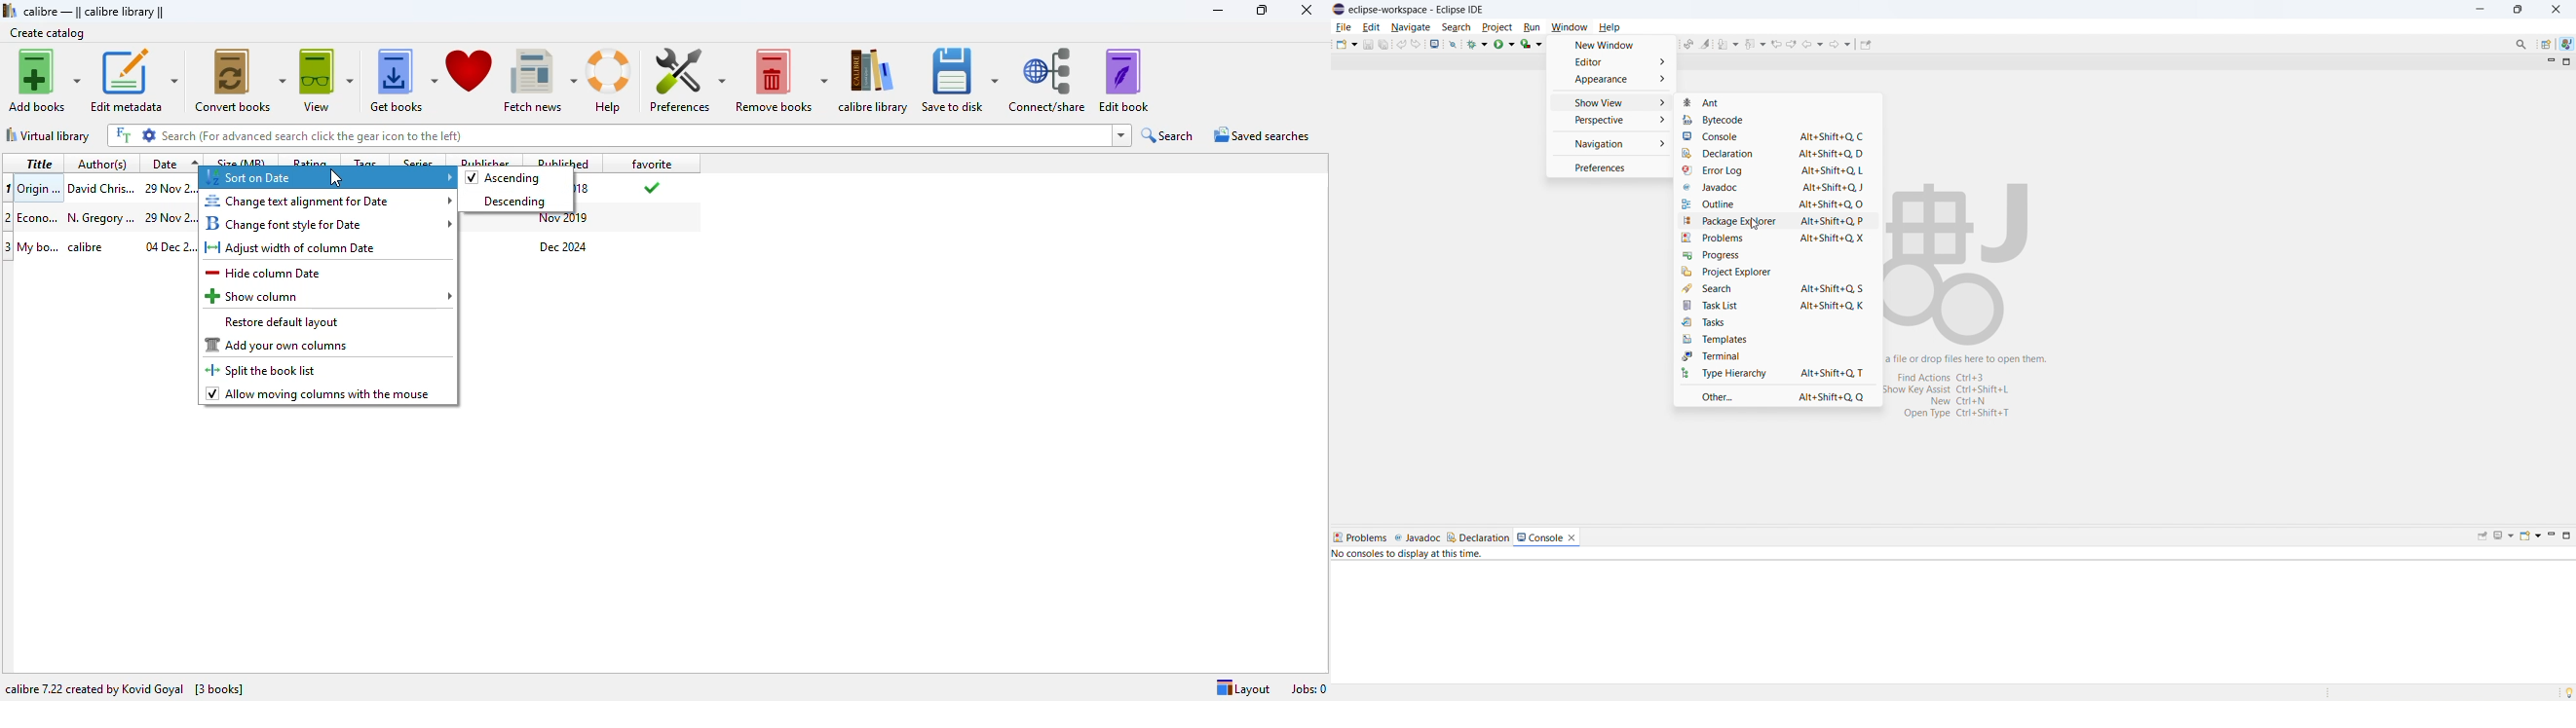  Describe the element at coordinates (1969, 386) in the screenshot. I see `obscure text` at that location.